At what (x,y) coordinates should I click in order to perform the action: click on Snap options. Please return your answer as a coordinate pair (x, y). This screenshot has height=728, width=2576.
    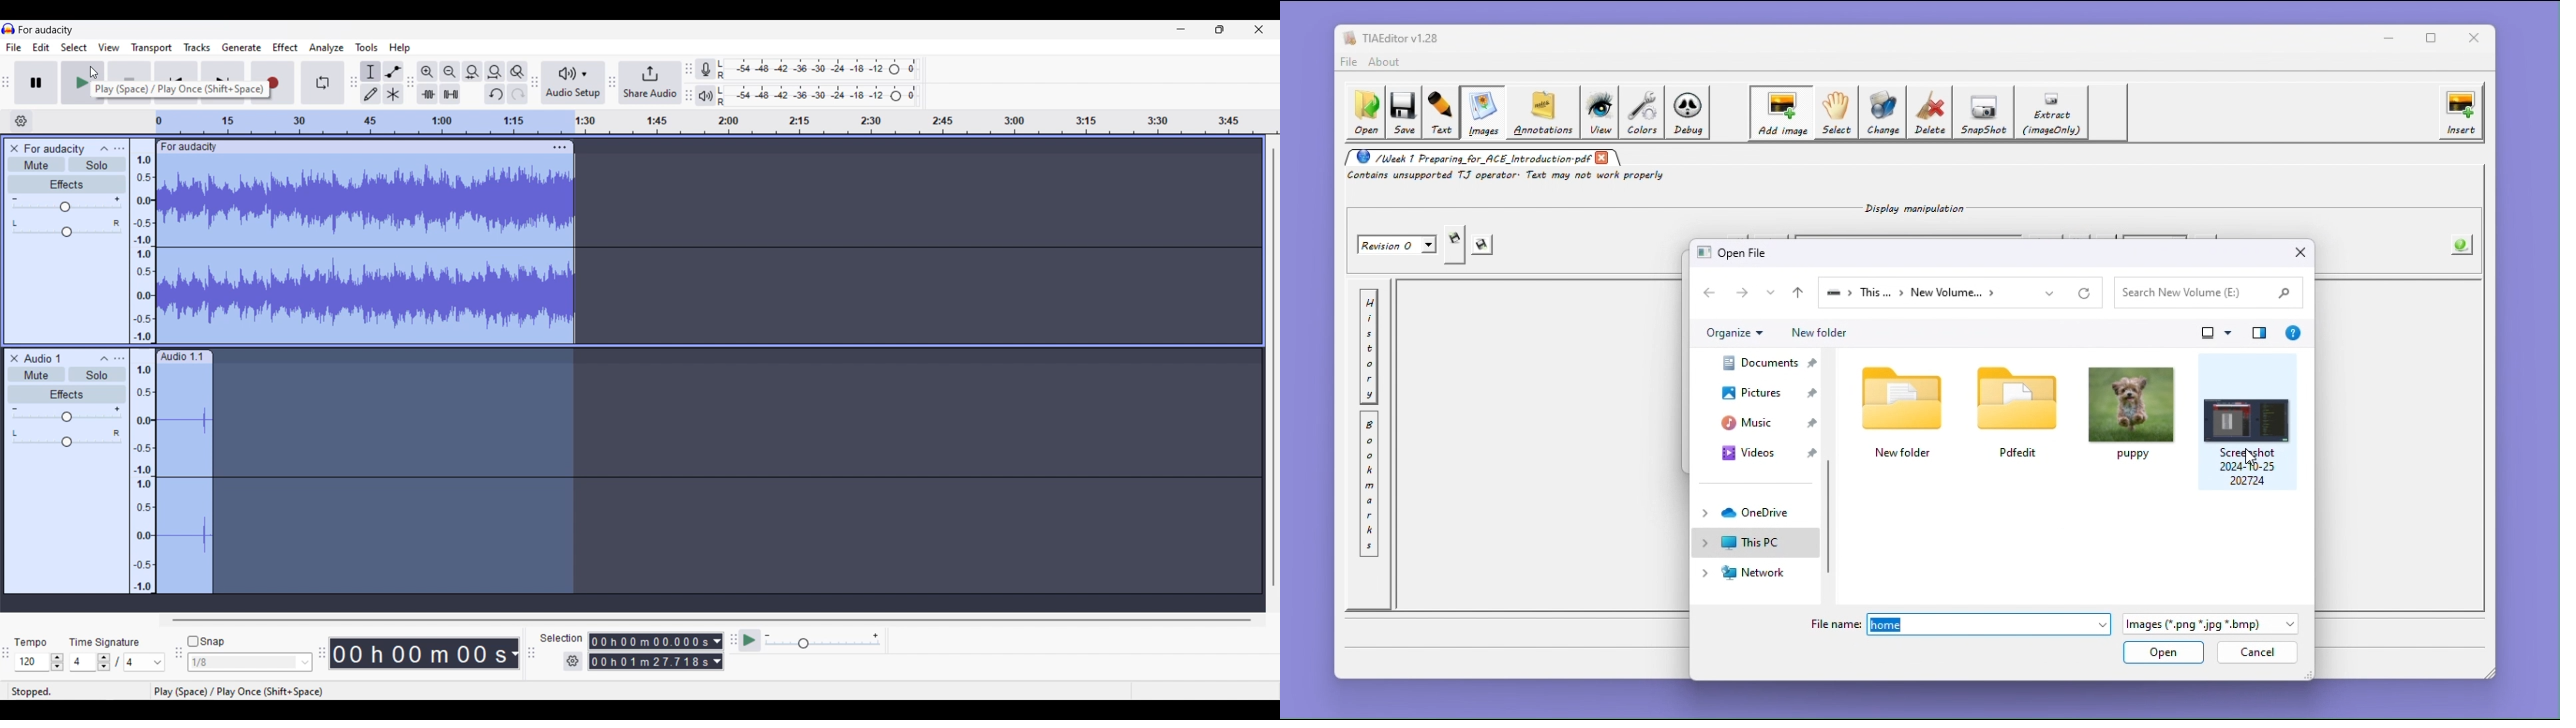
    Looking at the image, I should click on (250, 662).